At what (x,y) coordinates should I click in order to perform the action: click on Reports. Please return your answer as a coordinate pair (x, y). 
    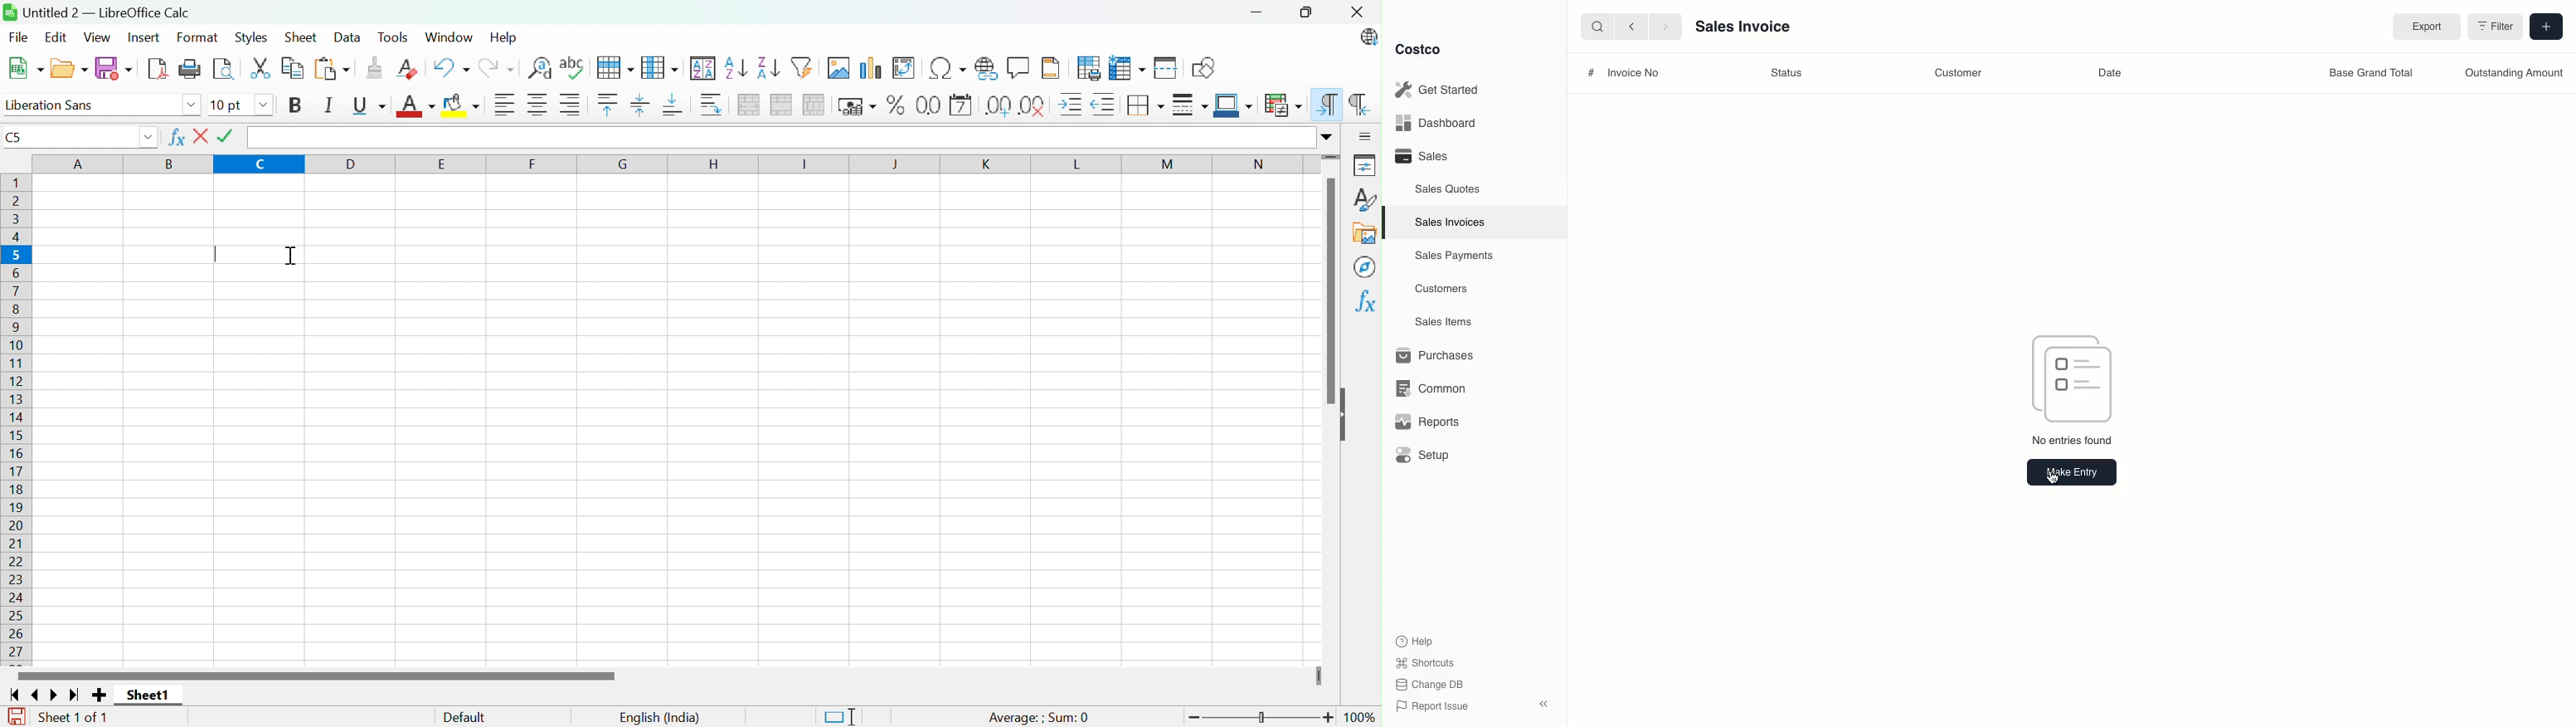
    Looking at the image, I should click on (1425, 422).